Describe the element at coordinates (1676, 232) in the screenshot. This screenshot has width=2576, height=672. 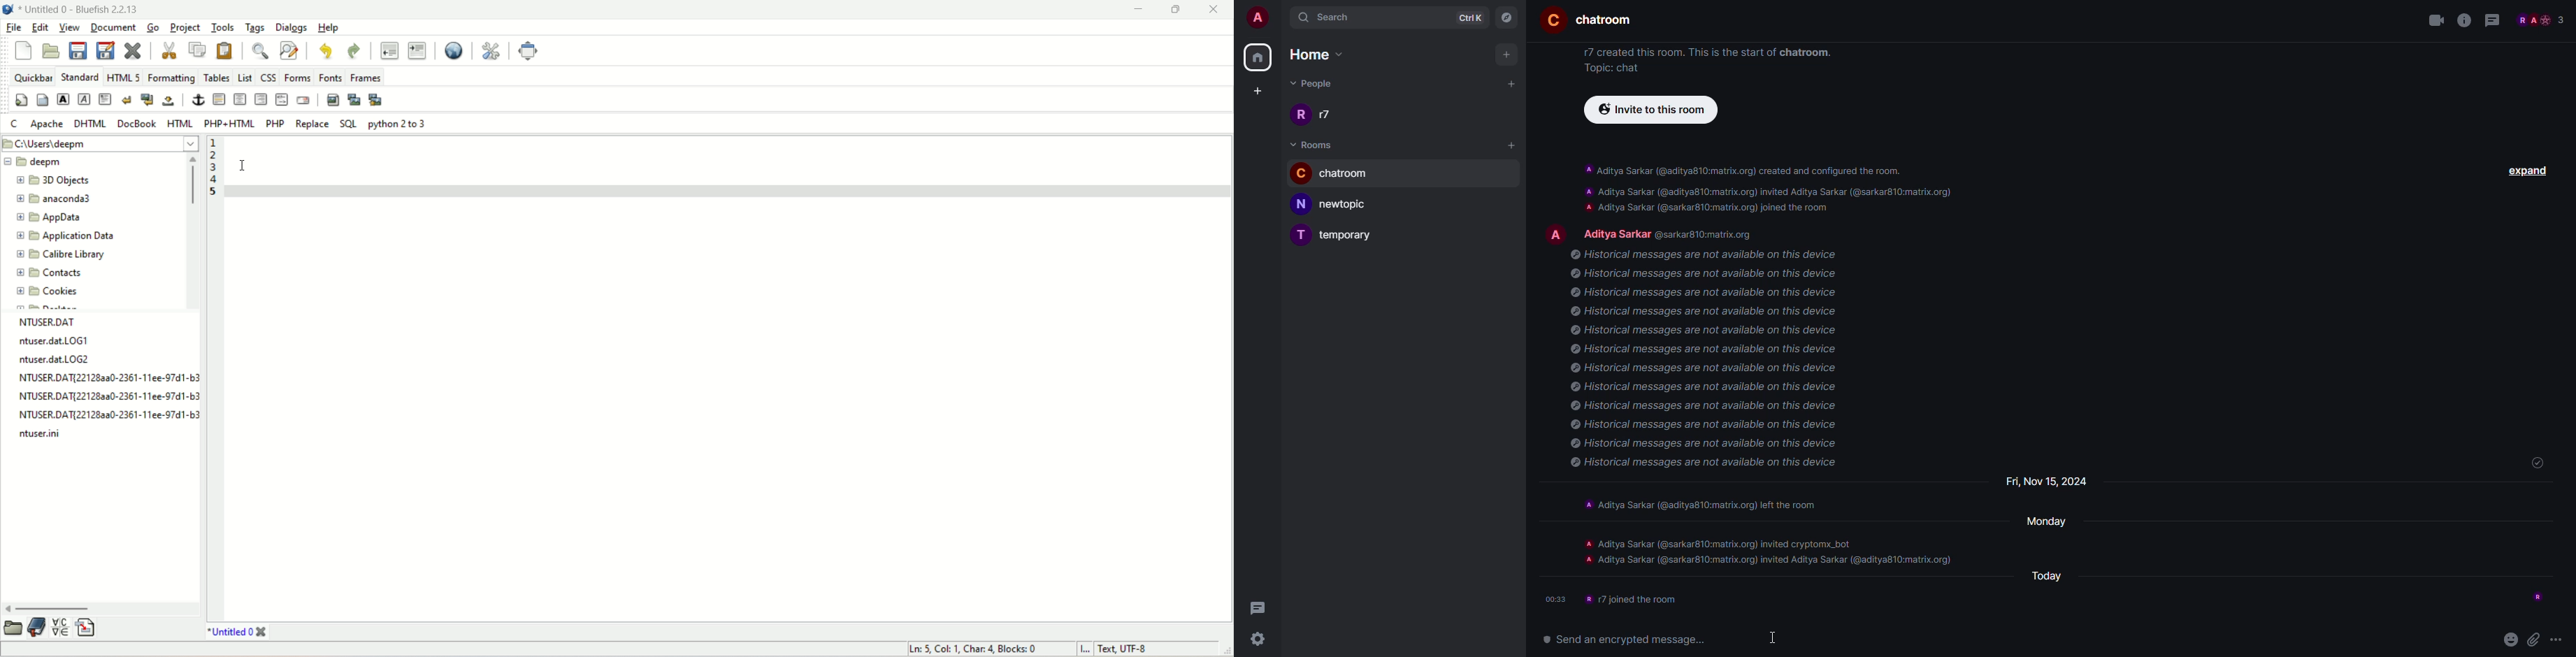
I see `people` at that location.